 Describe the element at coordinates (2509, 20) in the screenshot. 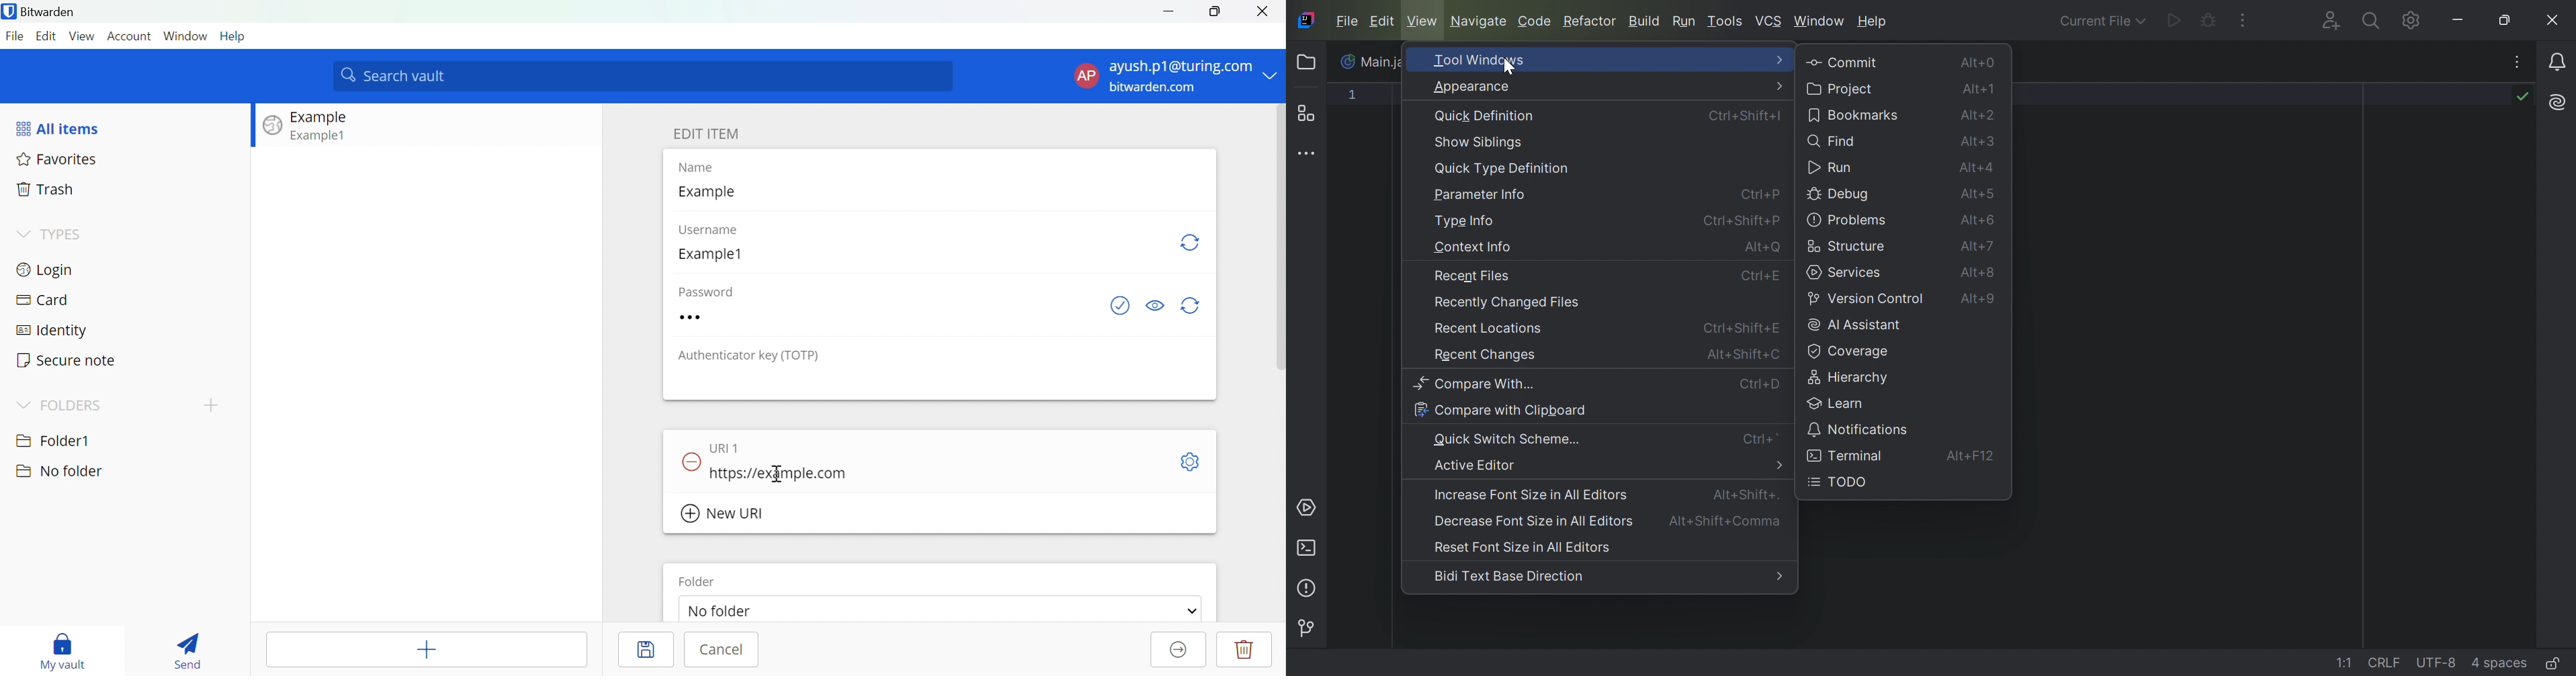

I see `Restore down` at that location.